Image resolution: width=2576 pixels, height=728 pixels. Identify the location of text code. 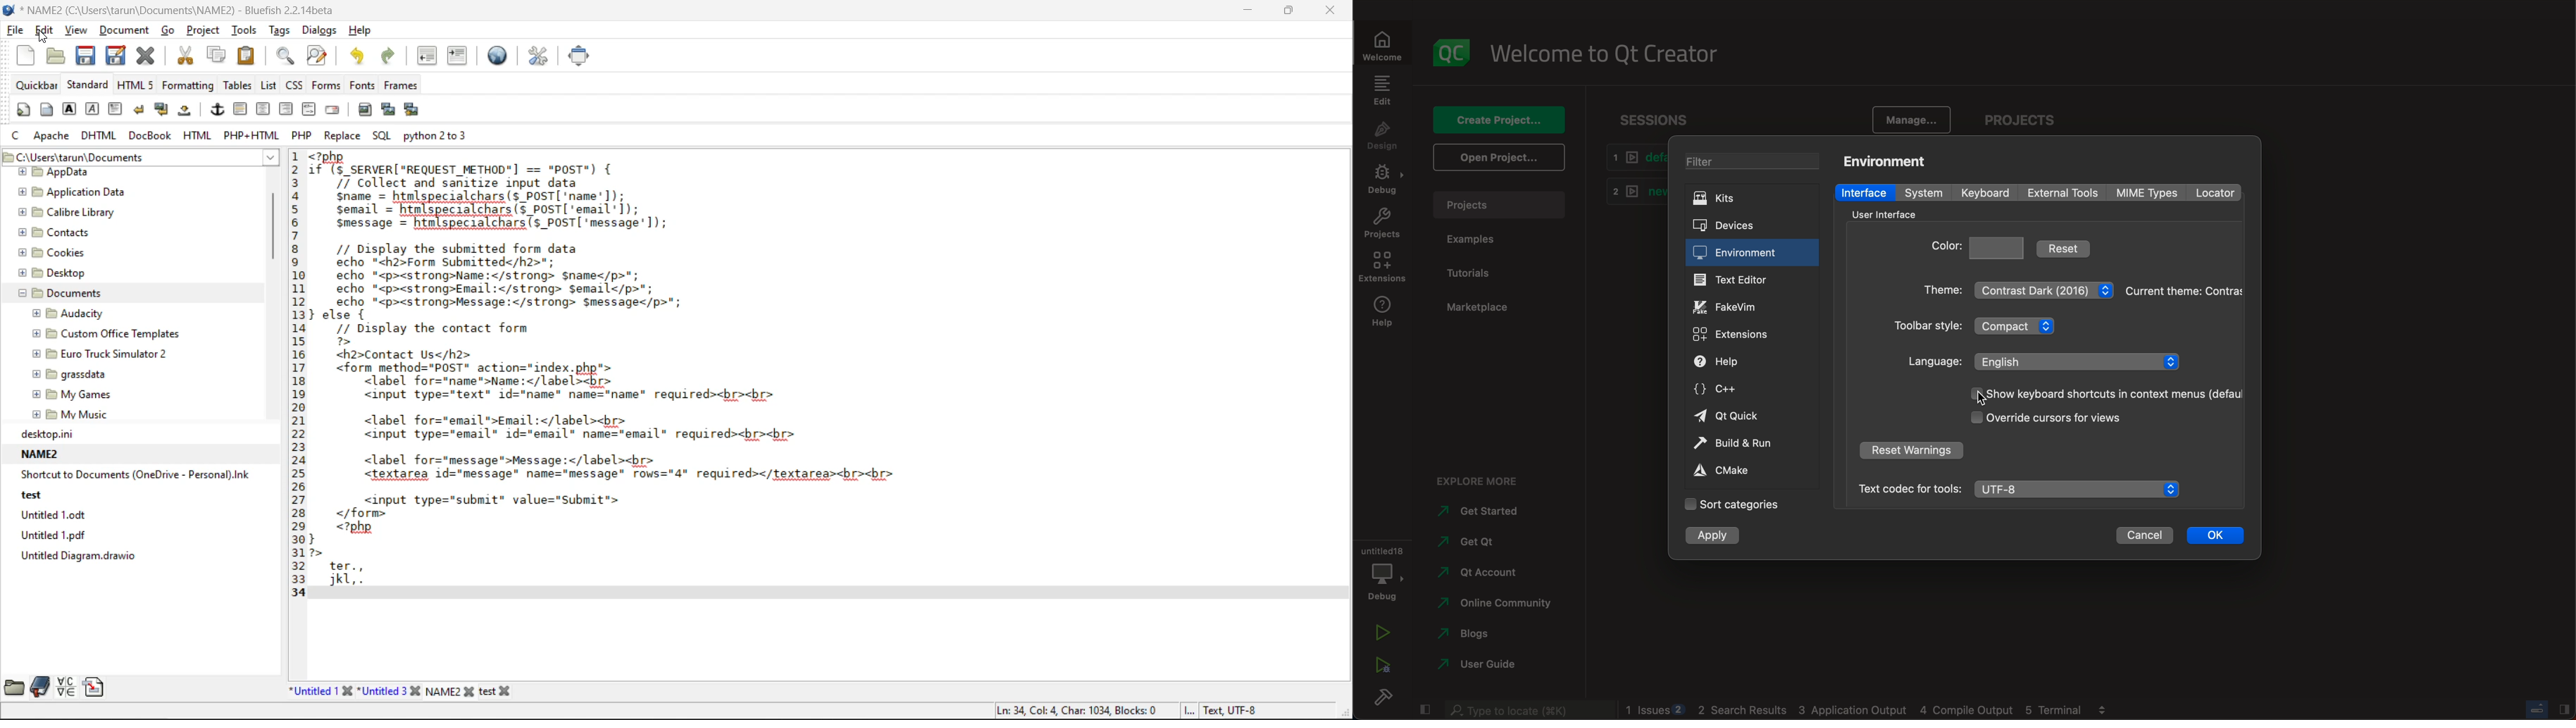
(2018, 488).